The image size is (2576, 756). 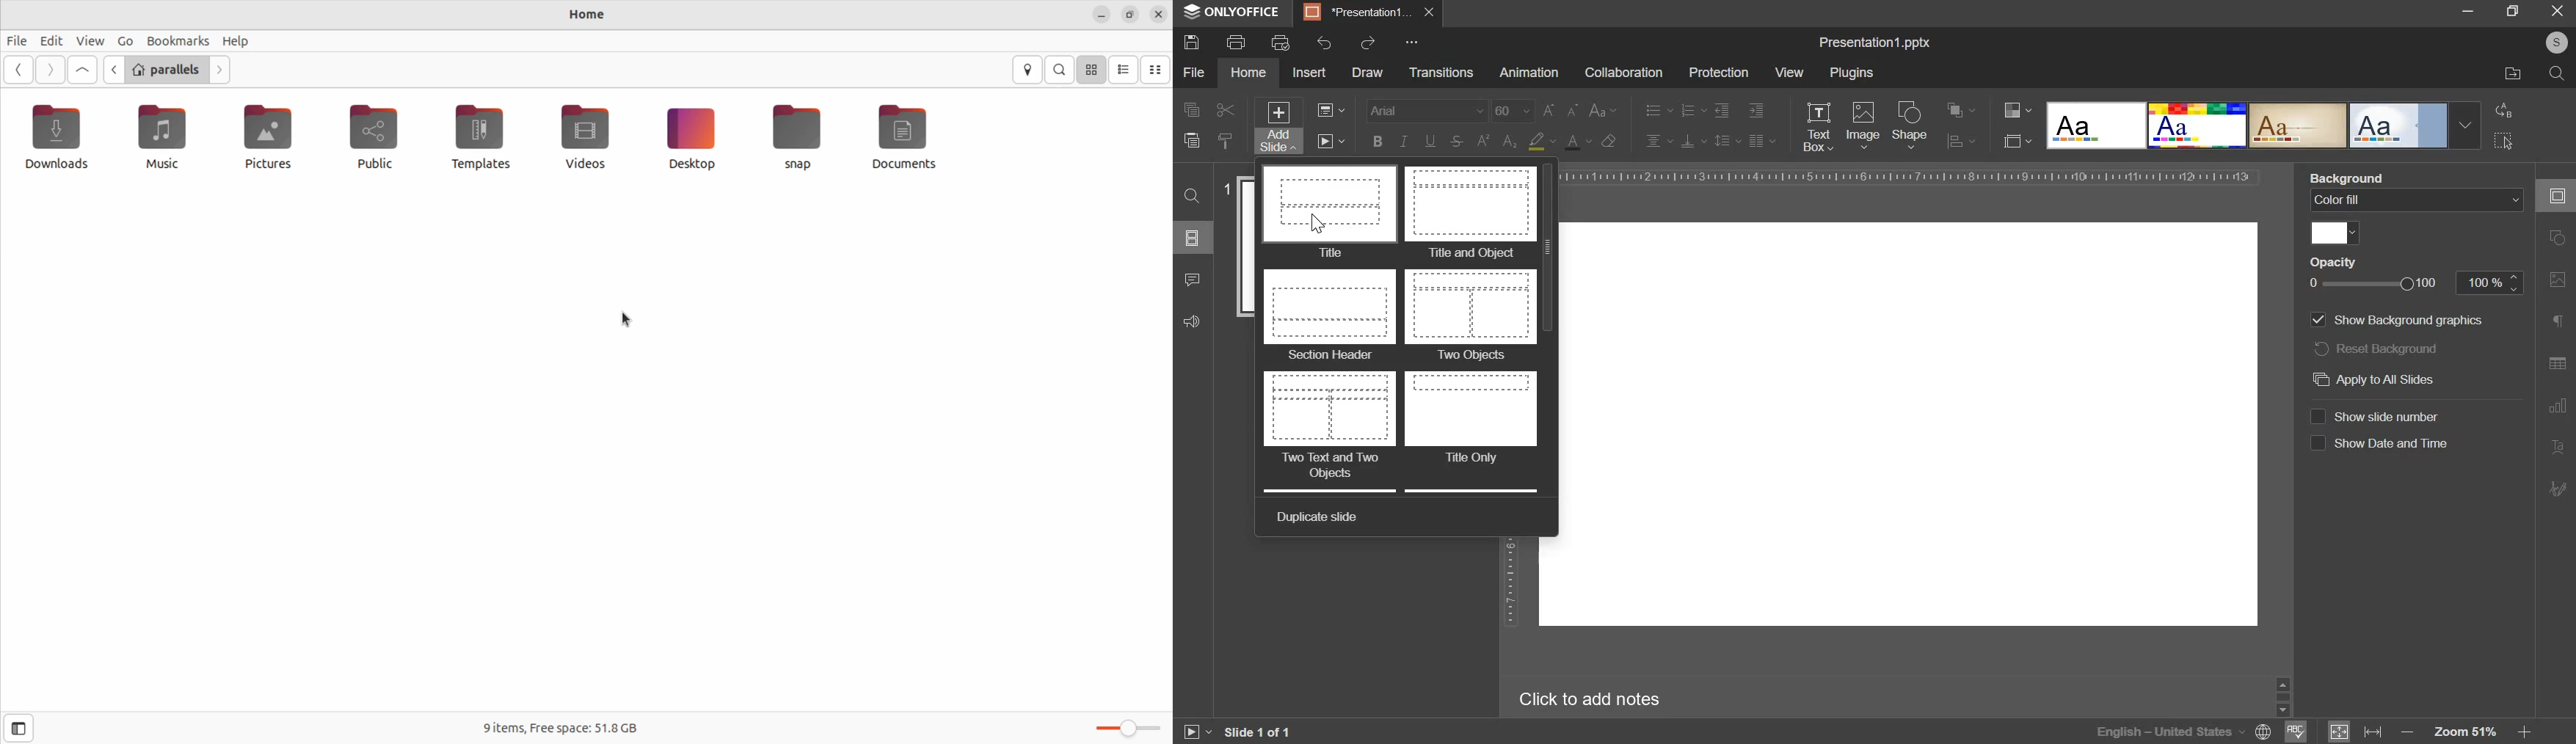 What do you see at coordinates (20, 70) in the screenshot?
I see `go back ward` at bounding box center [20, 70].